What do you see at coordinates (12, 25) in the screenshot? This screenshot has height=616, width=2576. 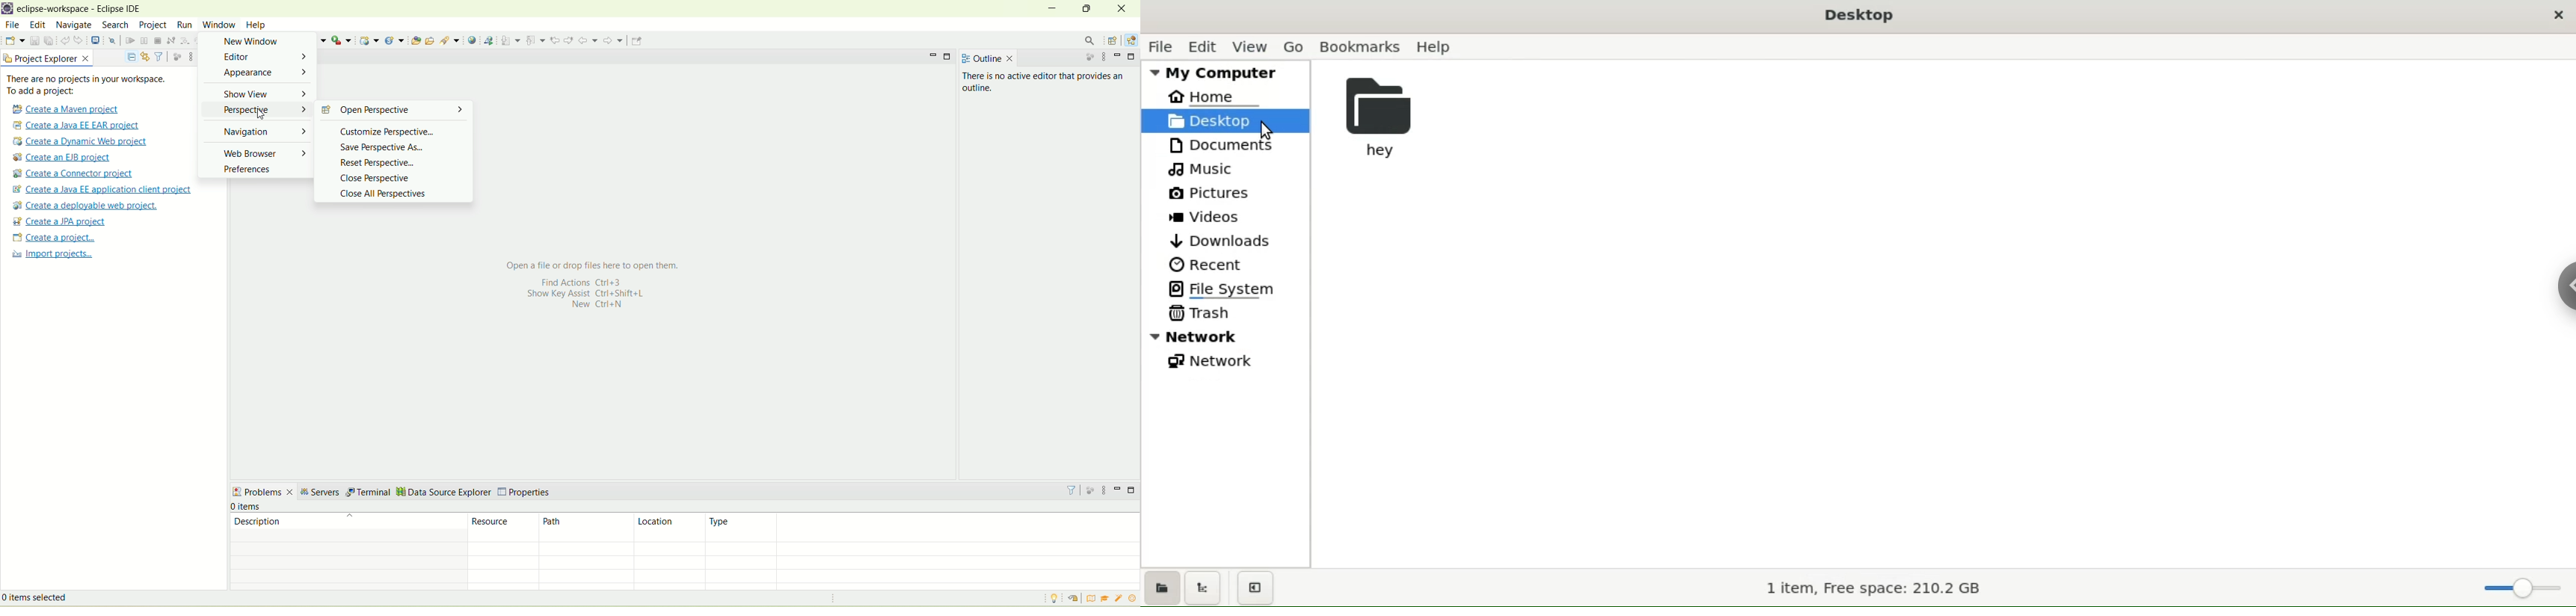 I see `file` at bounding box center [12, 25].